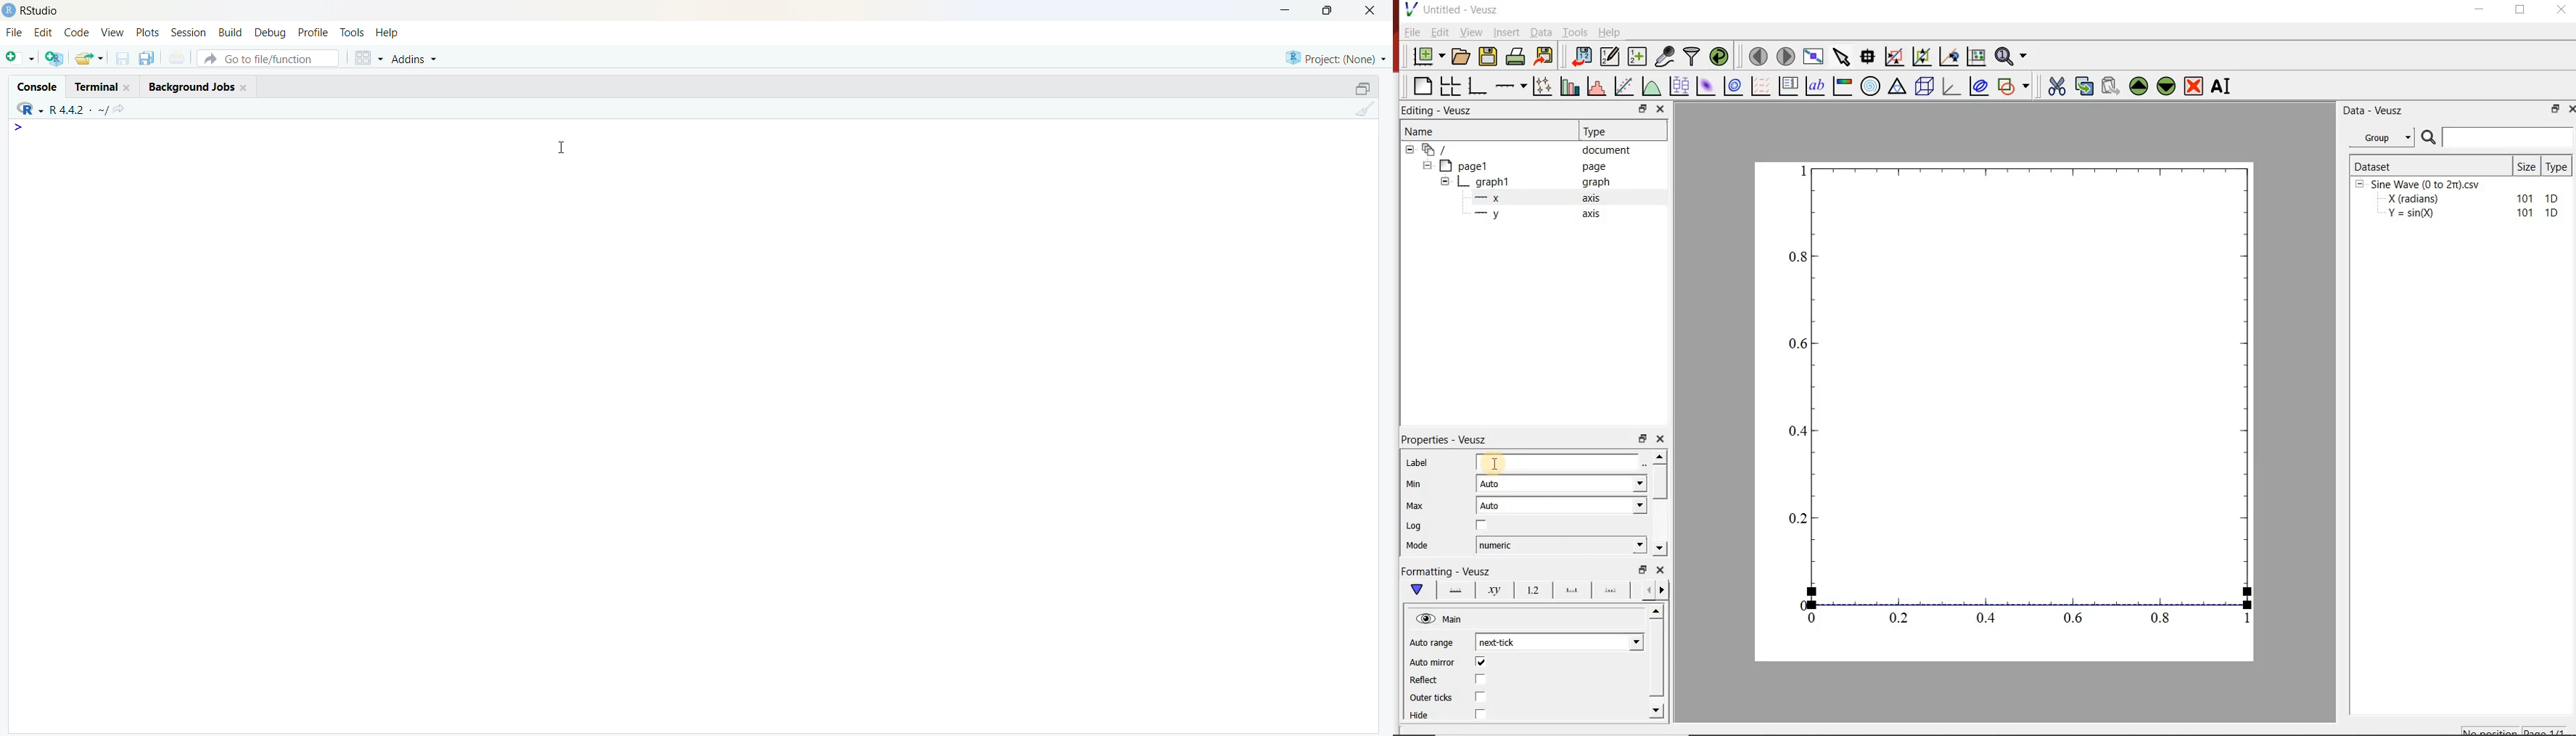 The width and height of the screenshot is (2576, 756). I want to click on Build , so click(232, 33).